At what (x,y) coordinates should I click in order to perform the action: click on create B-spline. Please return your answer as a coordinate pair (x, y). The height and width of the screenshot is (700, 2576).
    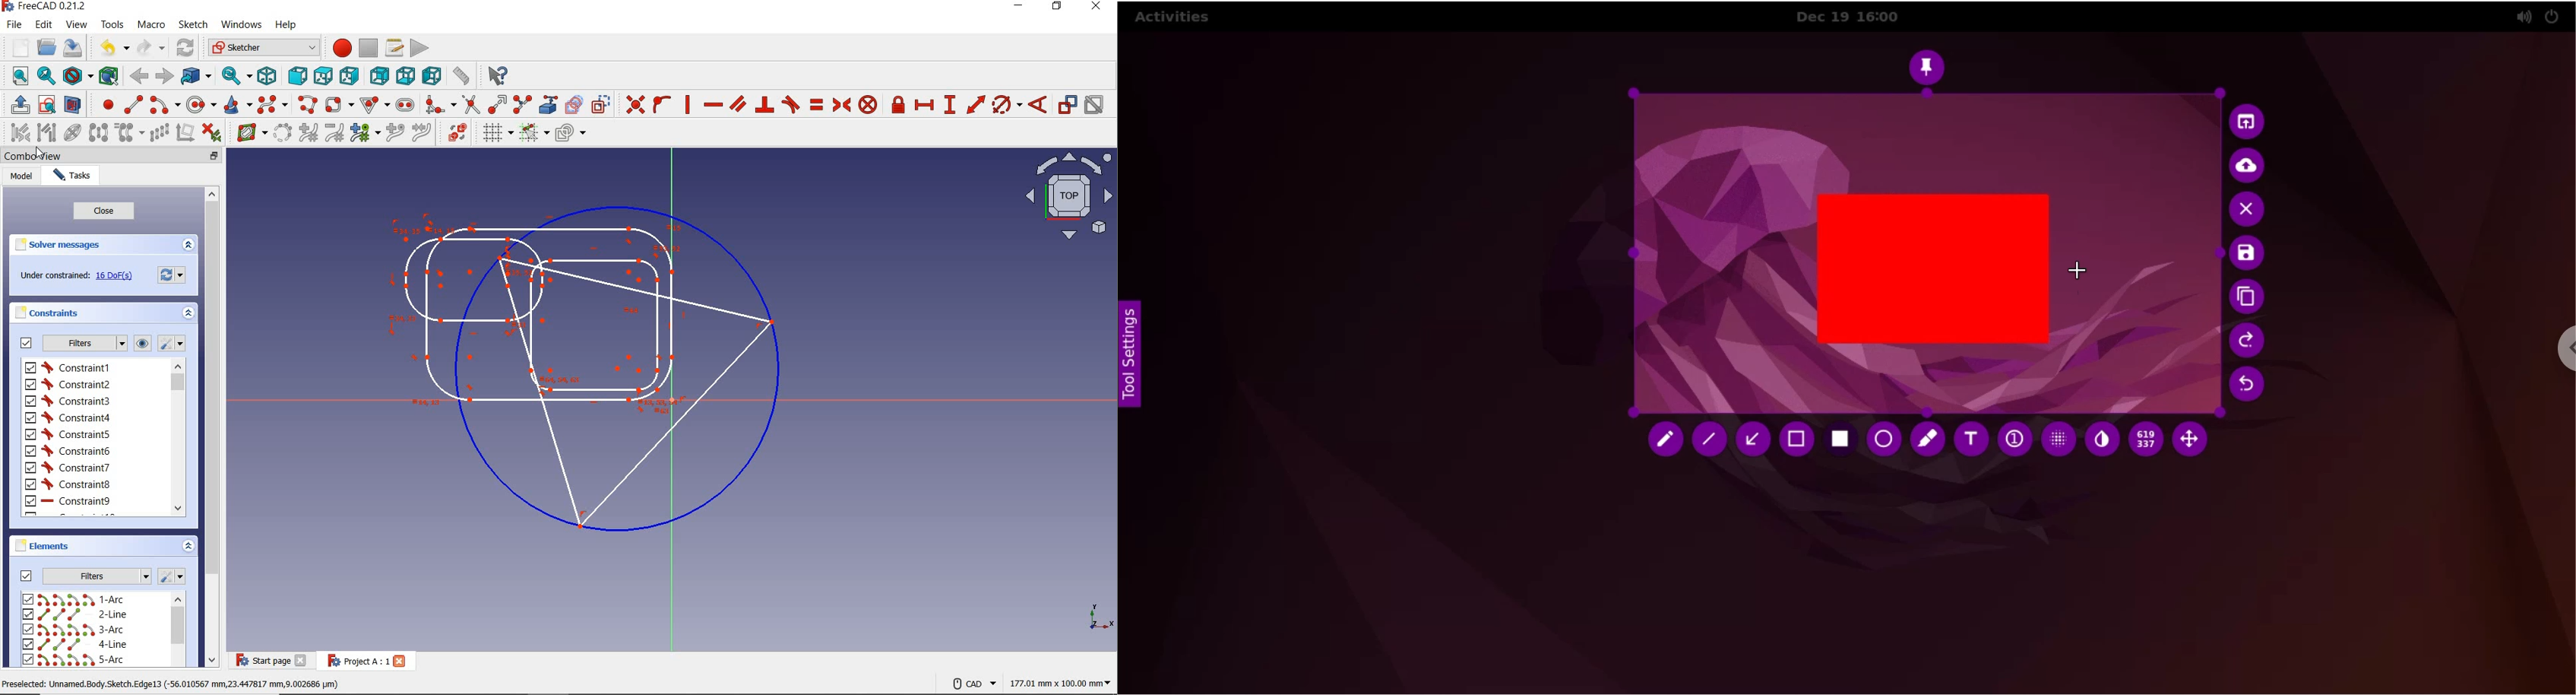
    Looking at the image, I should click on (271, 105).